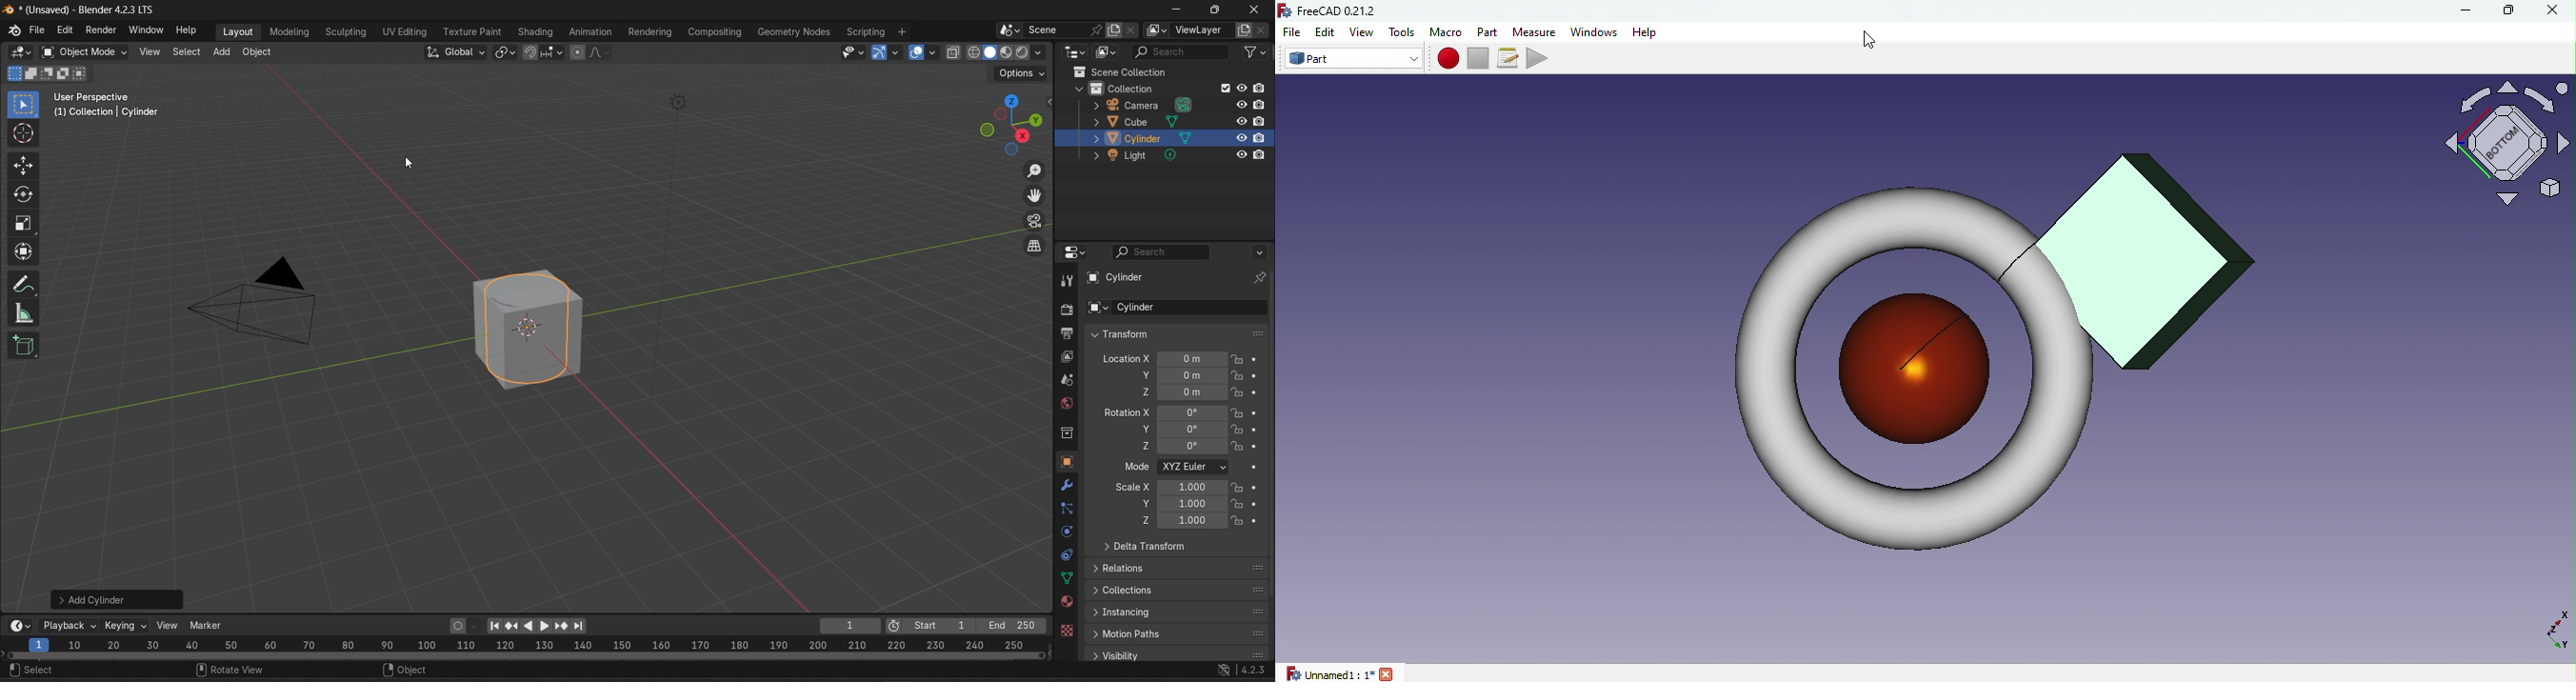  Describe the element at coordinates (530, 643) in the screenshot. I see `rendering range` at that location.